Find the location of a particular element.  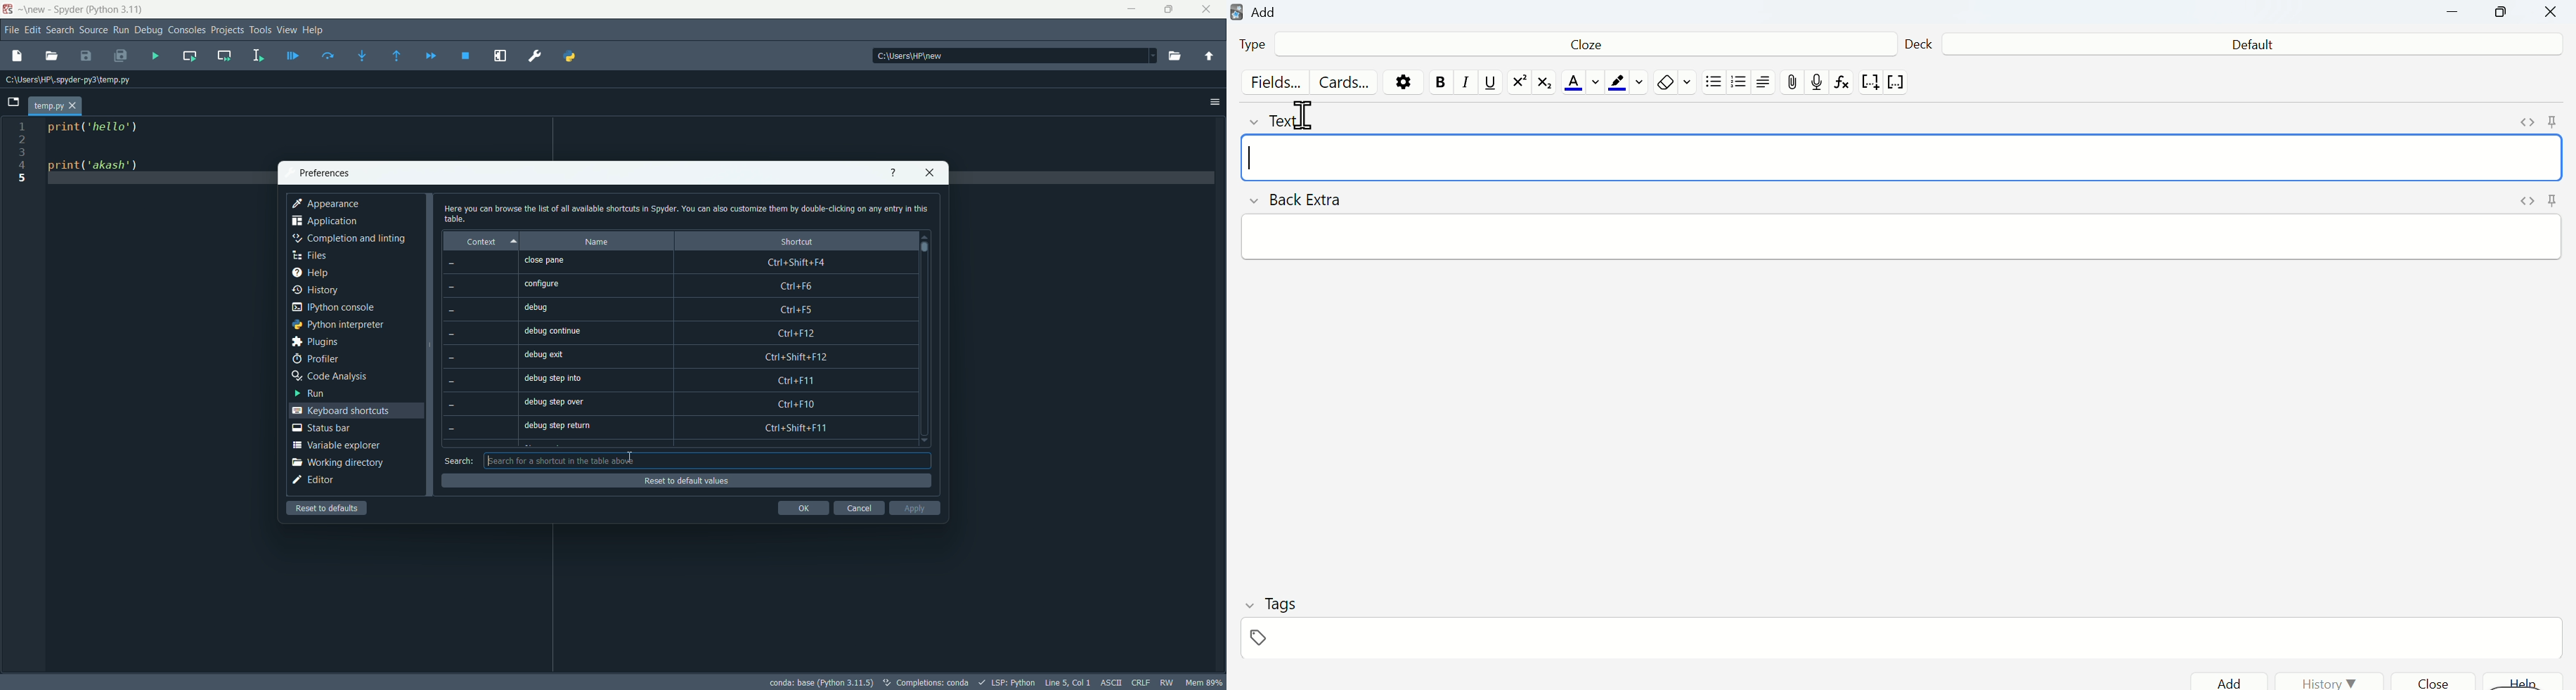

ipython console is located at coordinates (339, 307).